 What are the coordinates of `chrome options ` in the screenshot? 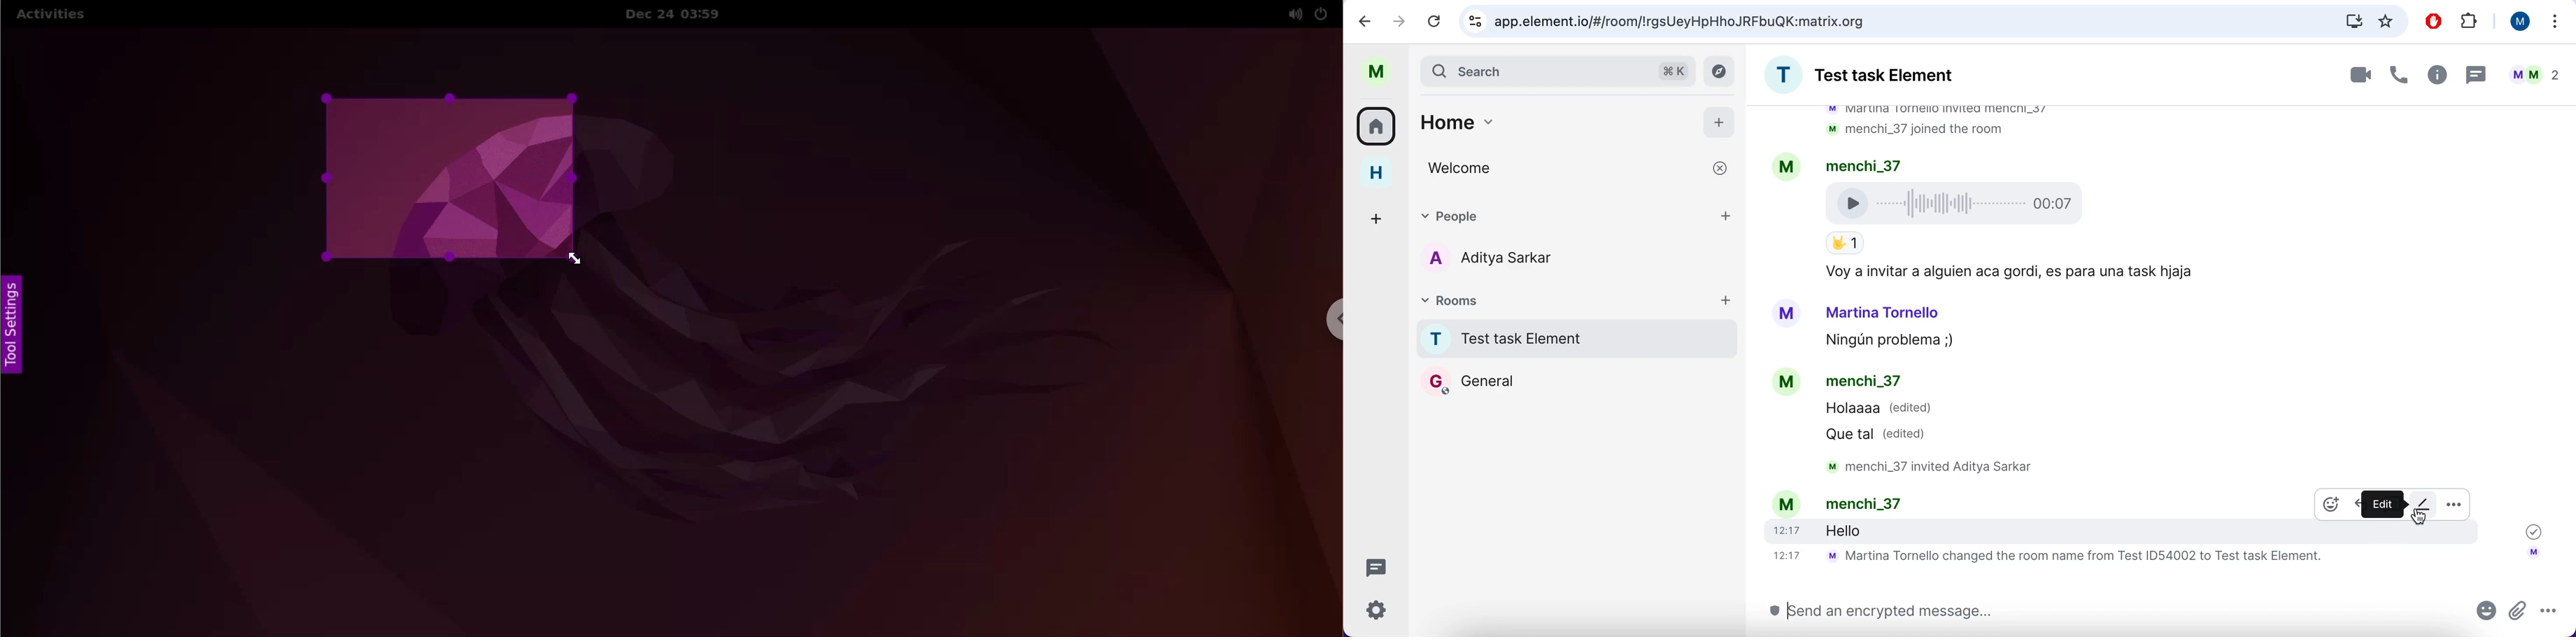 It's located at (1330, 322).